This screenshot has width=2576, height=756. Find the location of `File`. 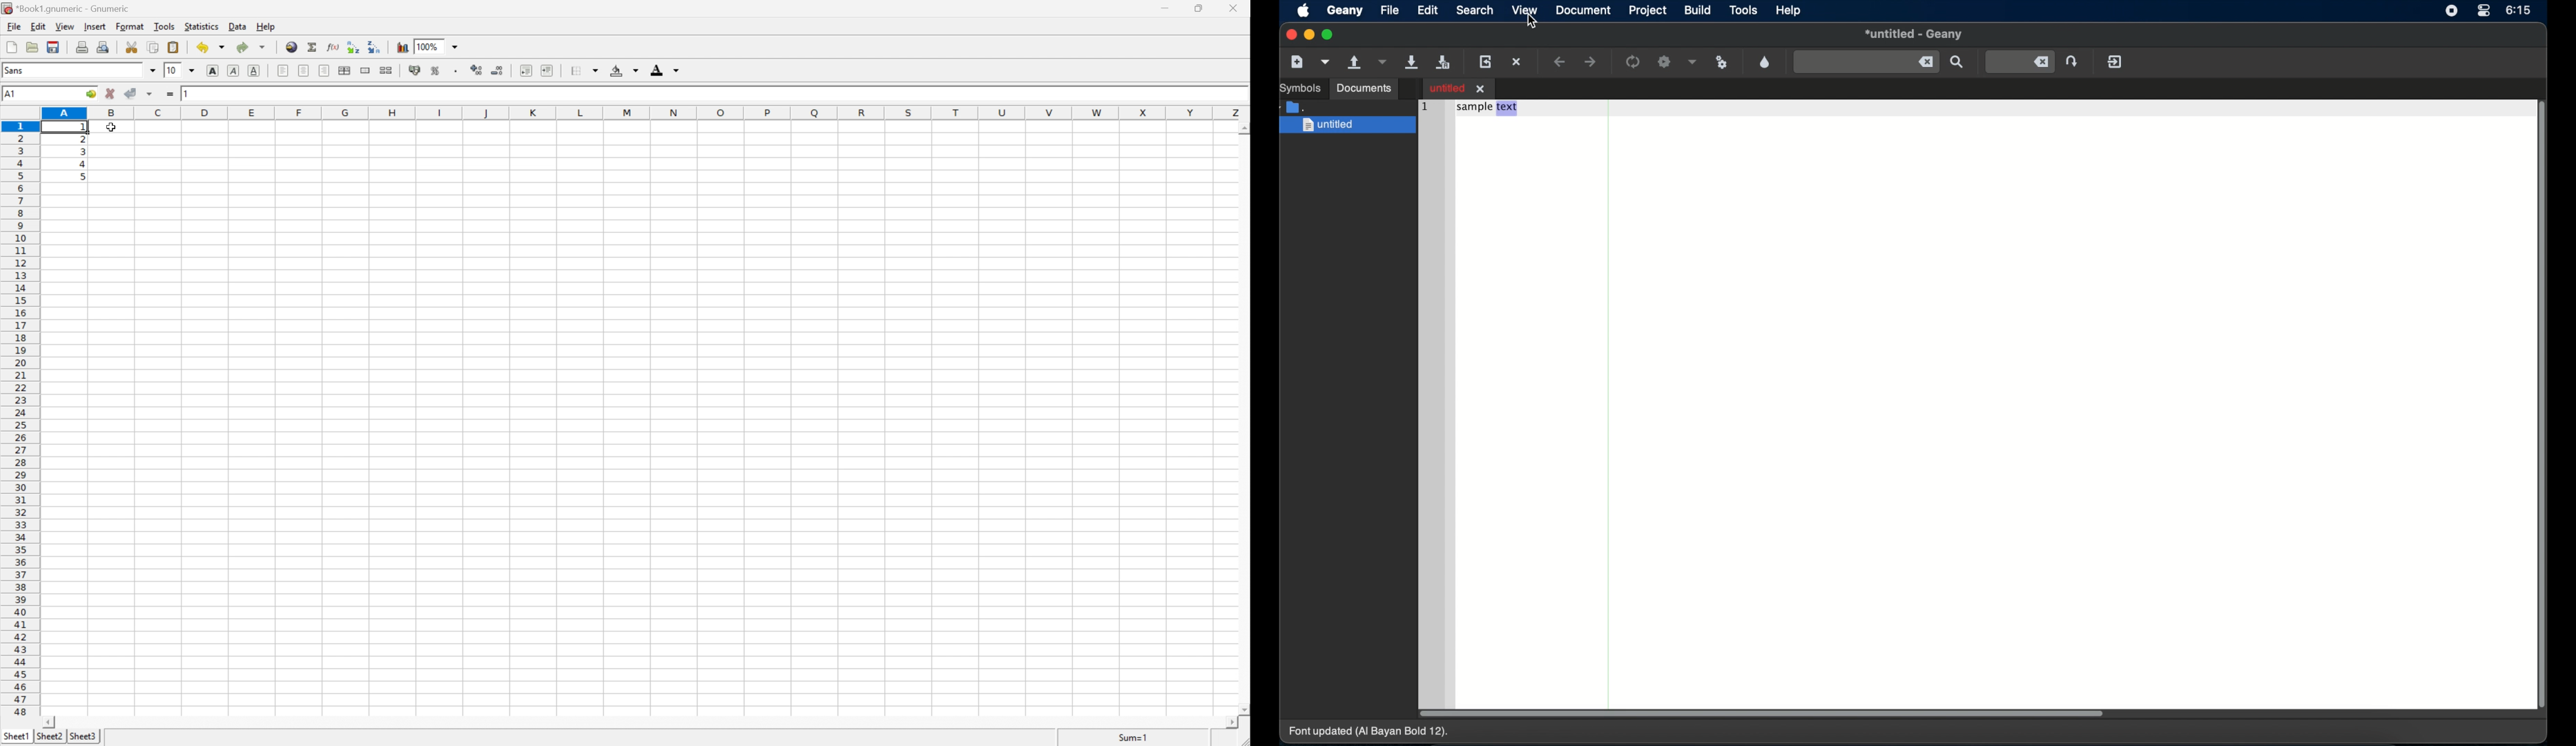

File is located at coordinates (13, 27).